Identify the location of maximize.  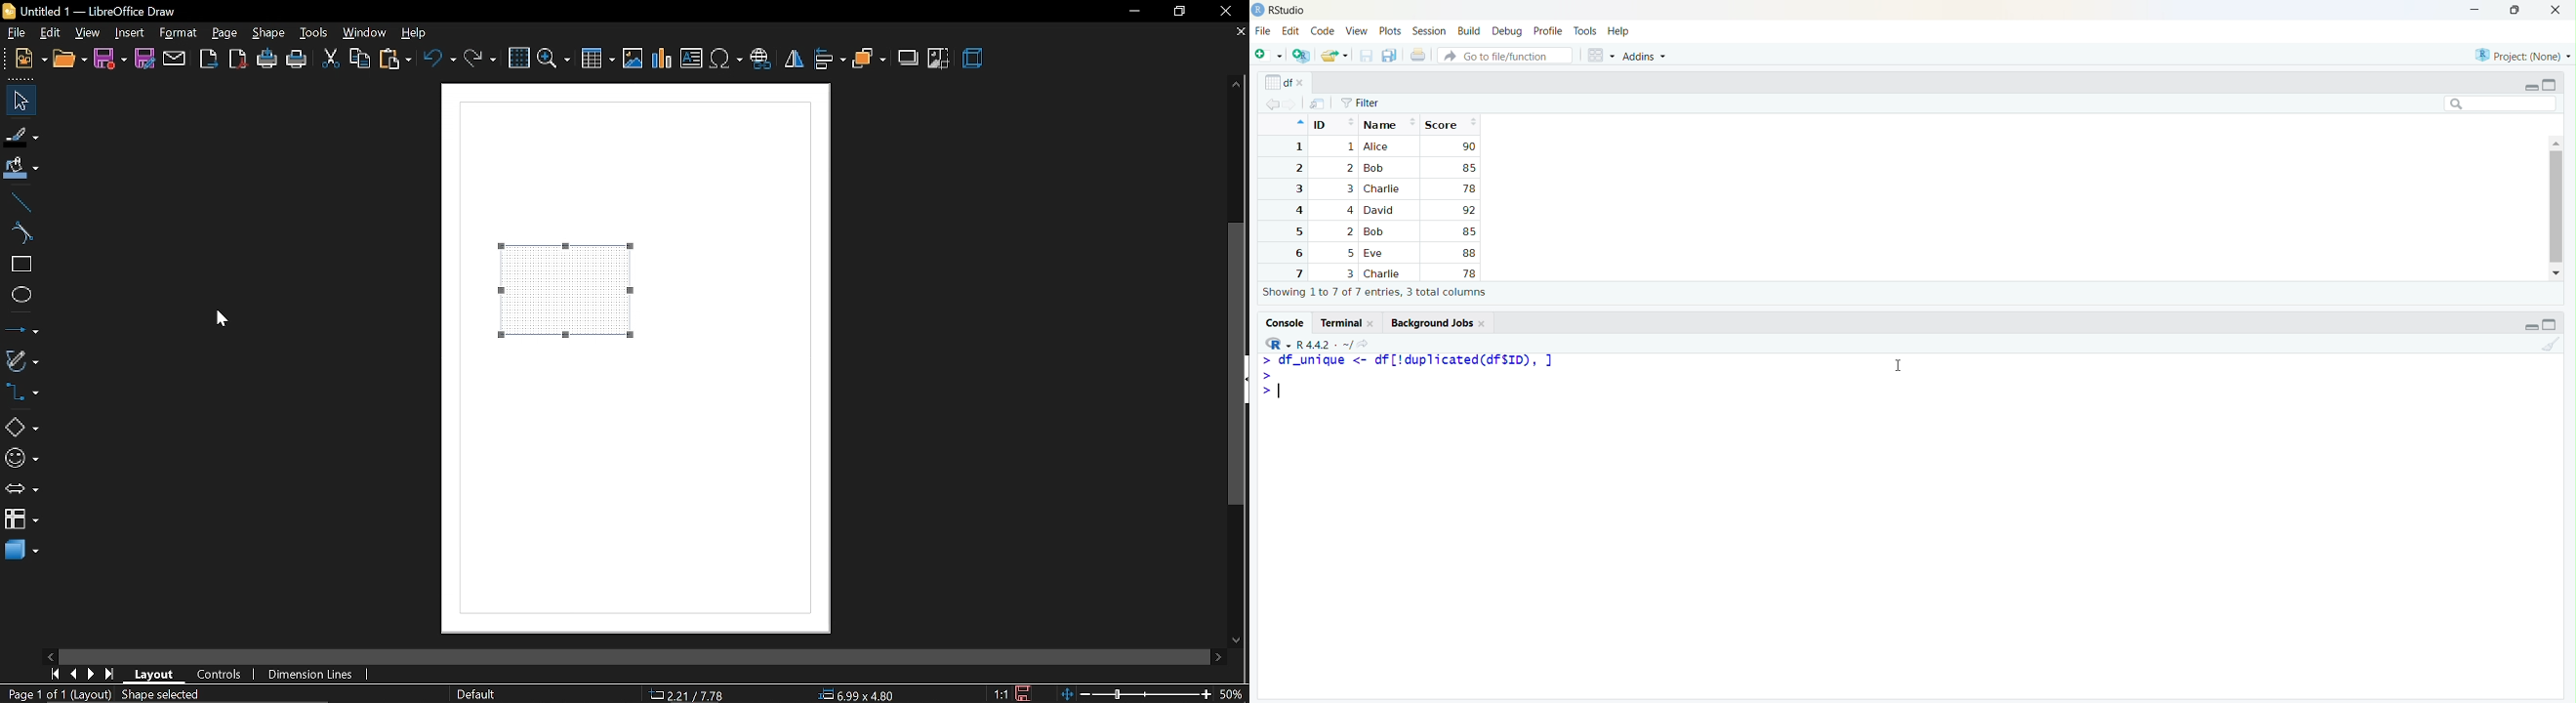
(2550, 325).